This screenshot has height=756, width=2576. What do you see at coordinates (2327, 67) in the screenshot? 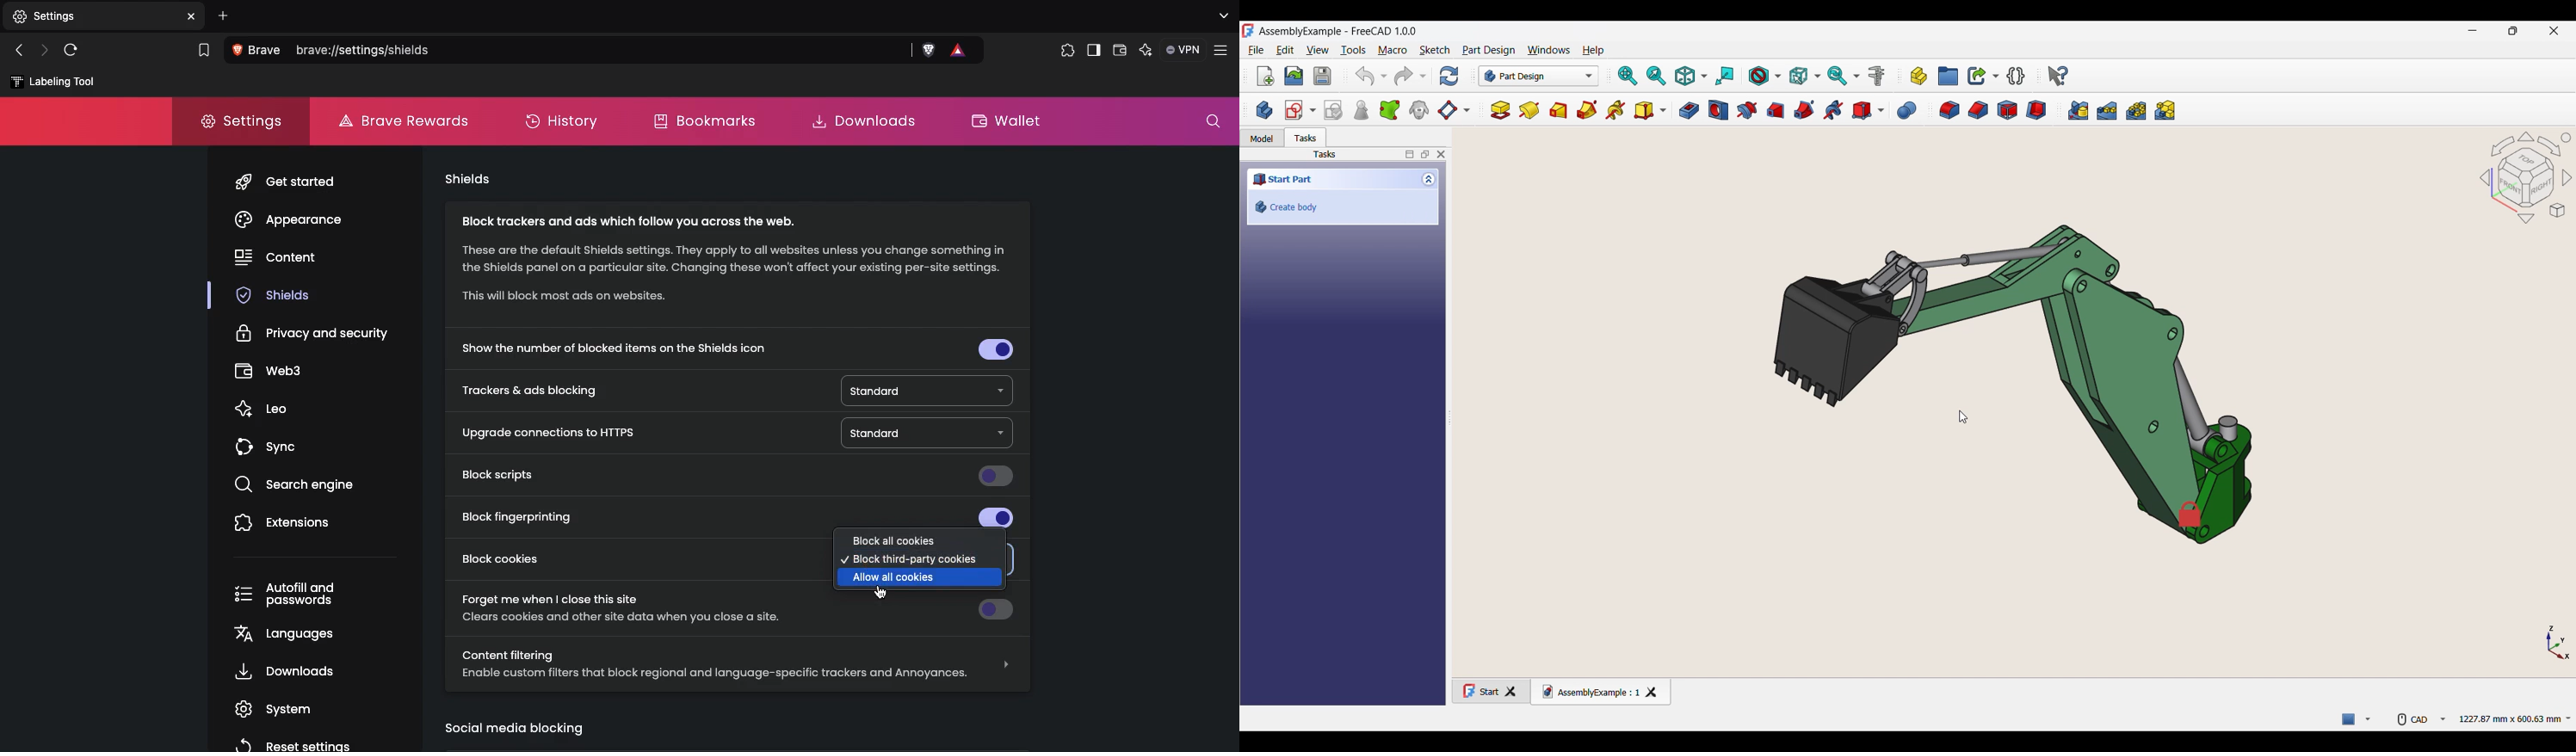
I see `Interface reset to default` at bounding box center [2327, 67].